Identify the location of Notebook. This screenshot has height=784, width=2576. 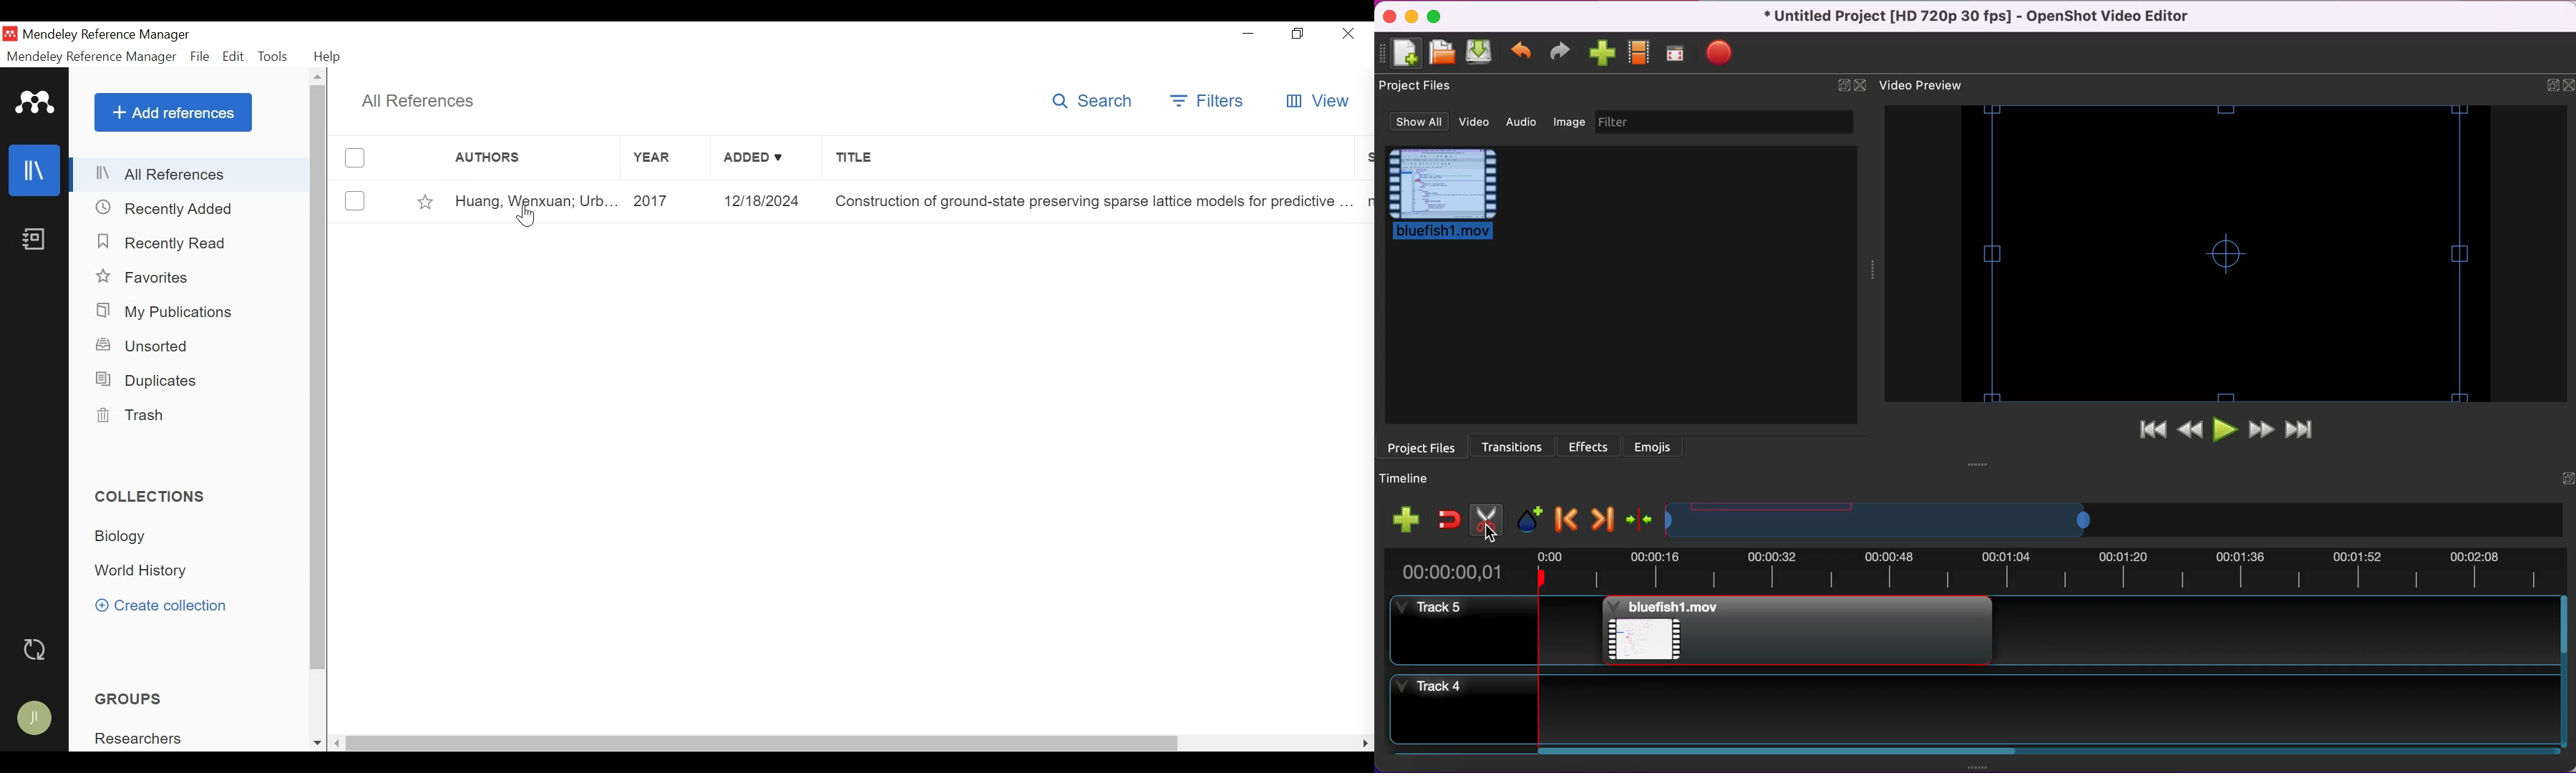
(37, 240).